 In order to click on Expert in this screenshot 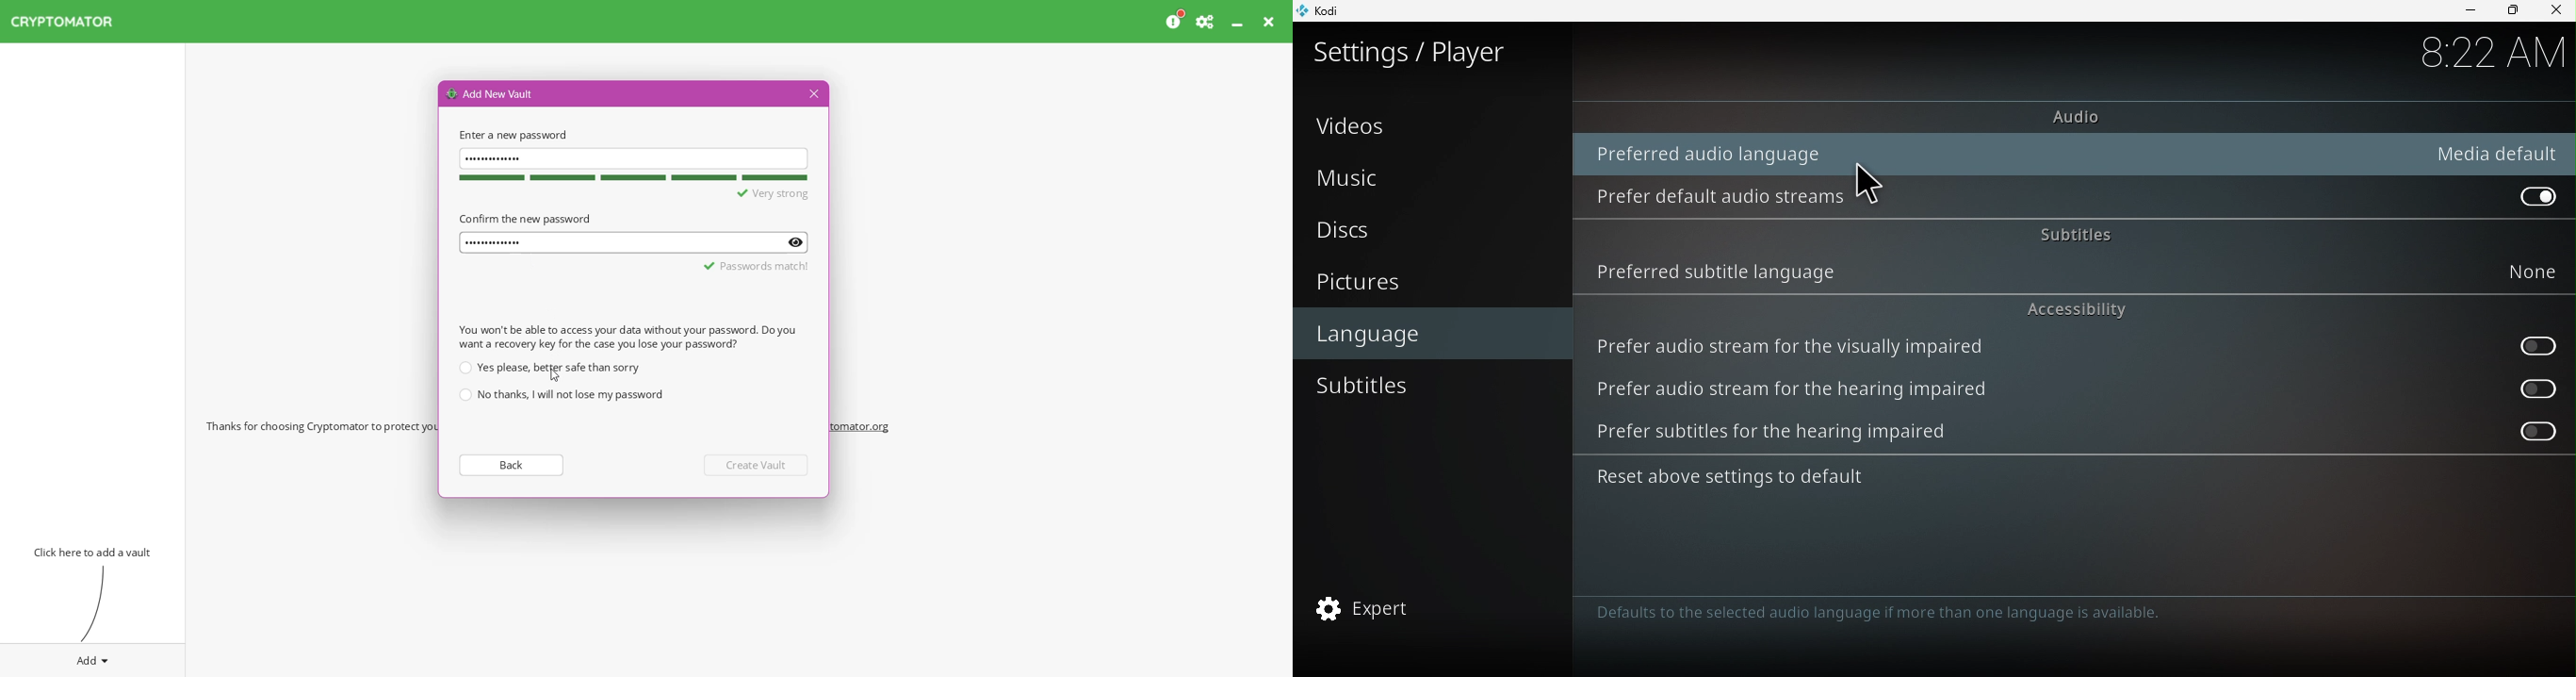, I will do `click(1427, 610)`.